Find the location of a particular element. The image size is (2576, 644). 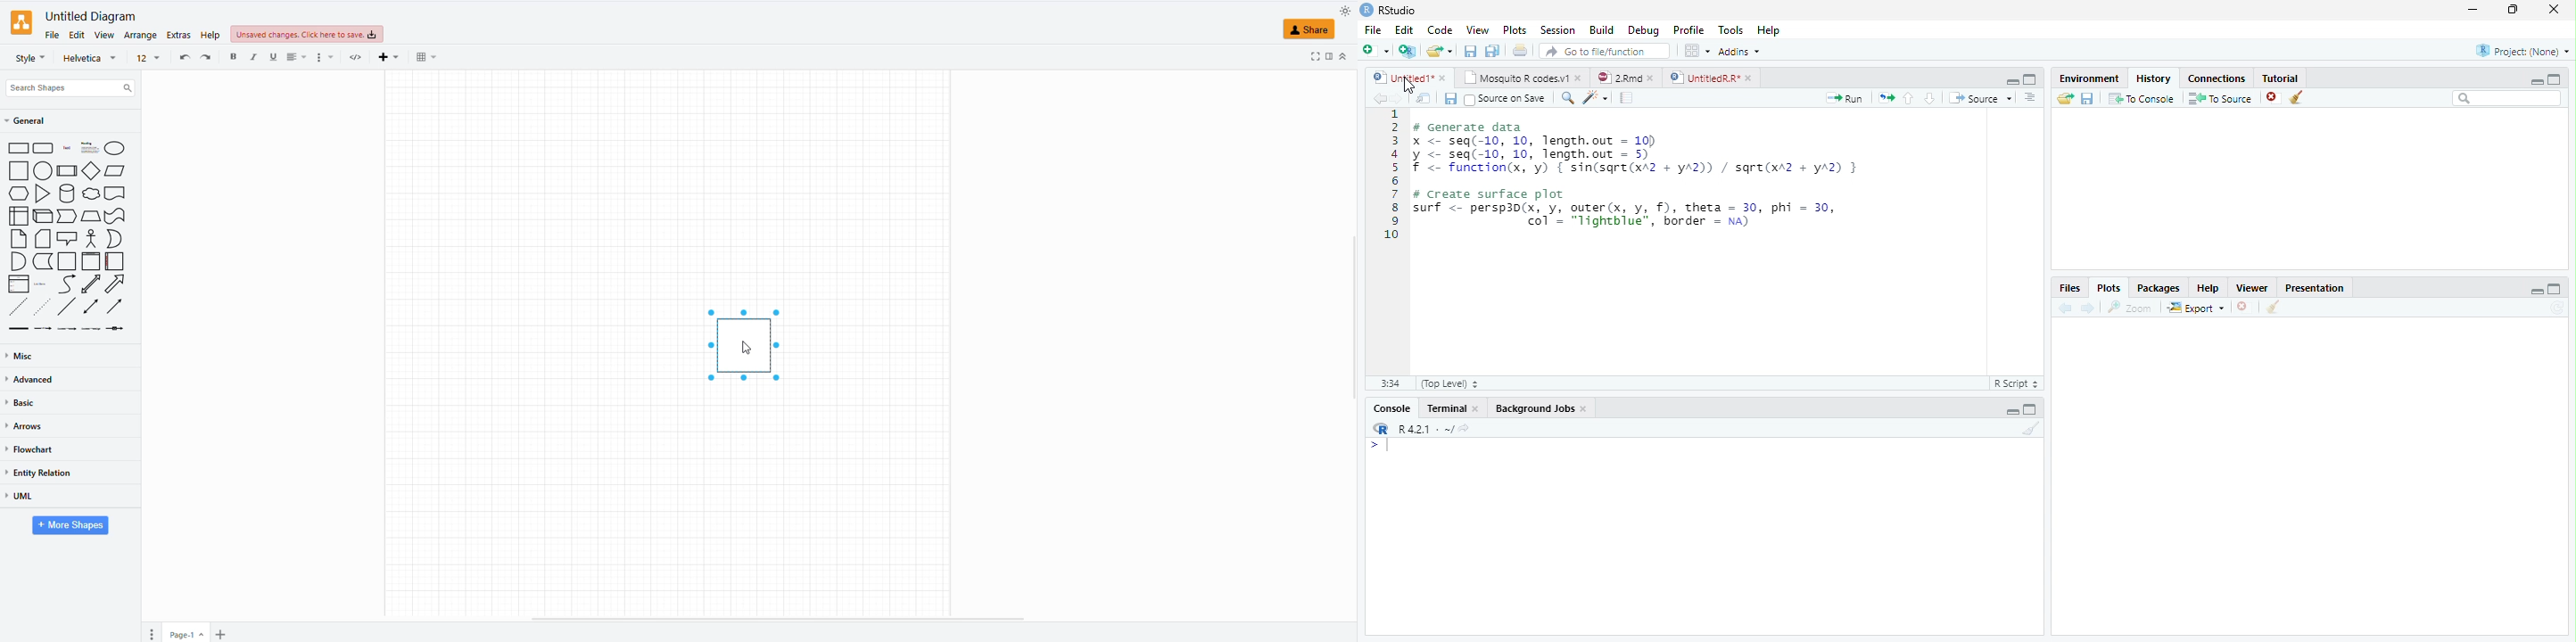

Workspace panes is located at coordinates (1696, 50).